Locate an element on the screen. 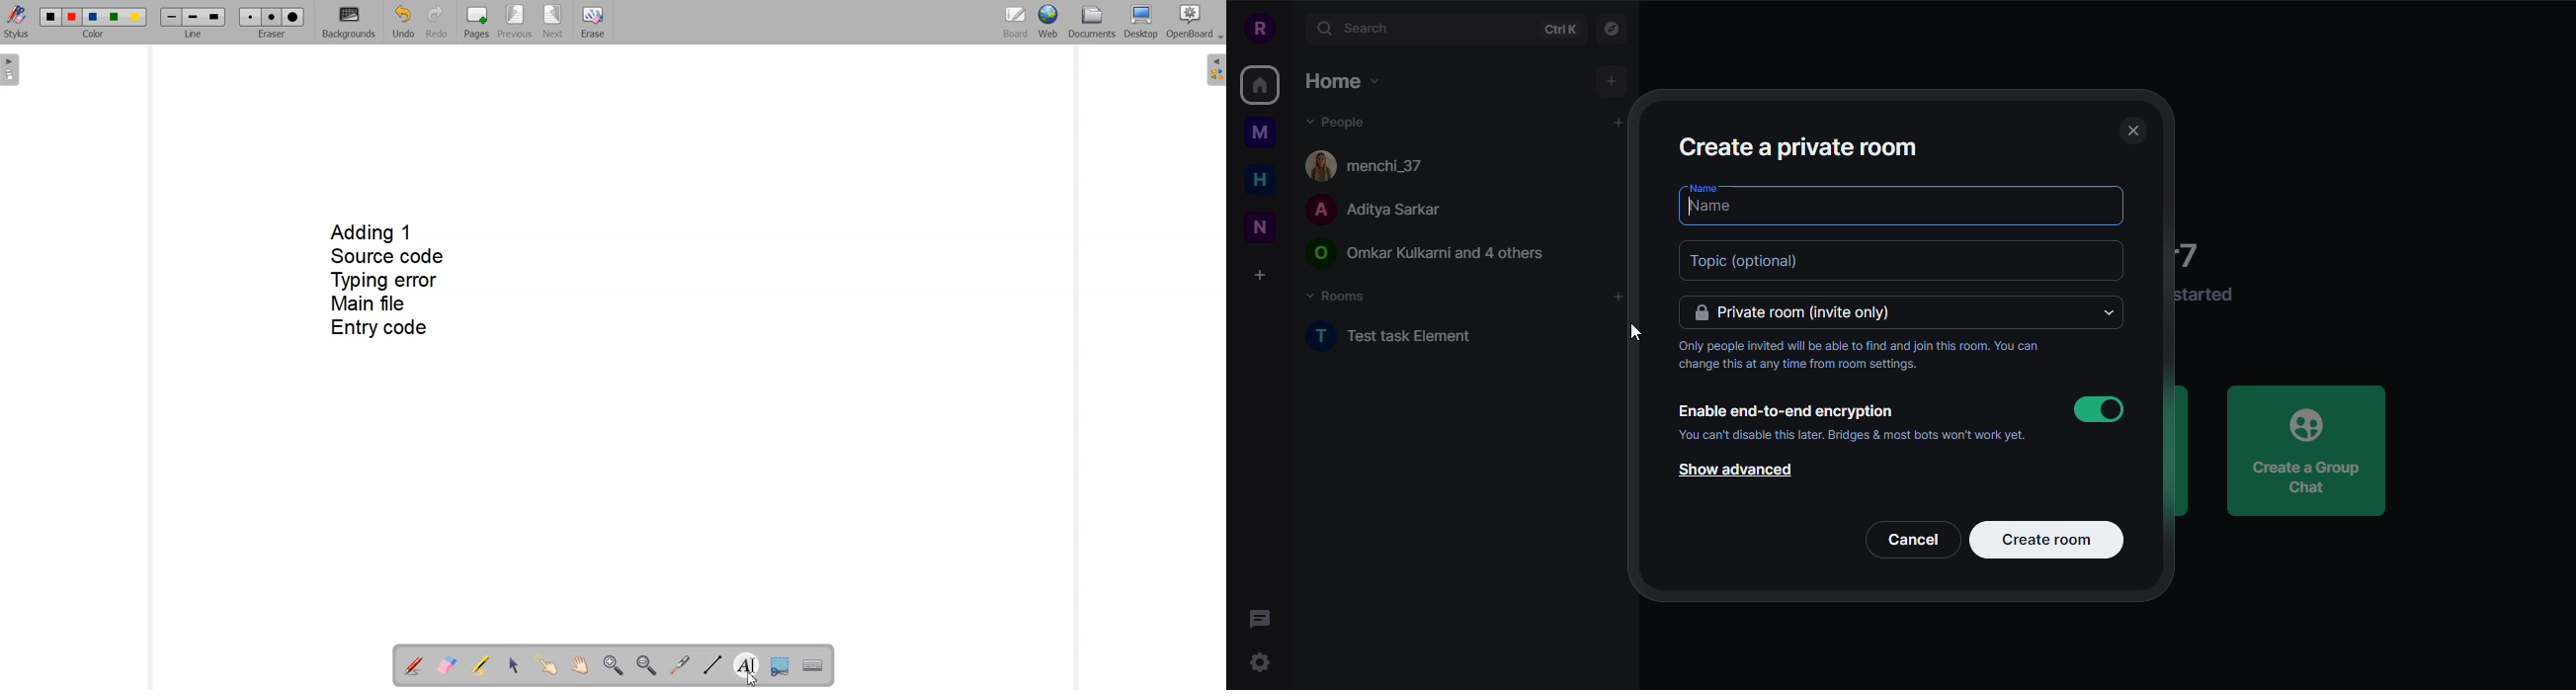 This screenshot has height=700, width=2576. cursor is located at coordinates (1633, 333).